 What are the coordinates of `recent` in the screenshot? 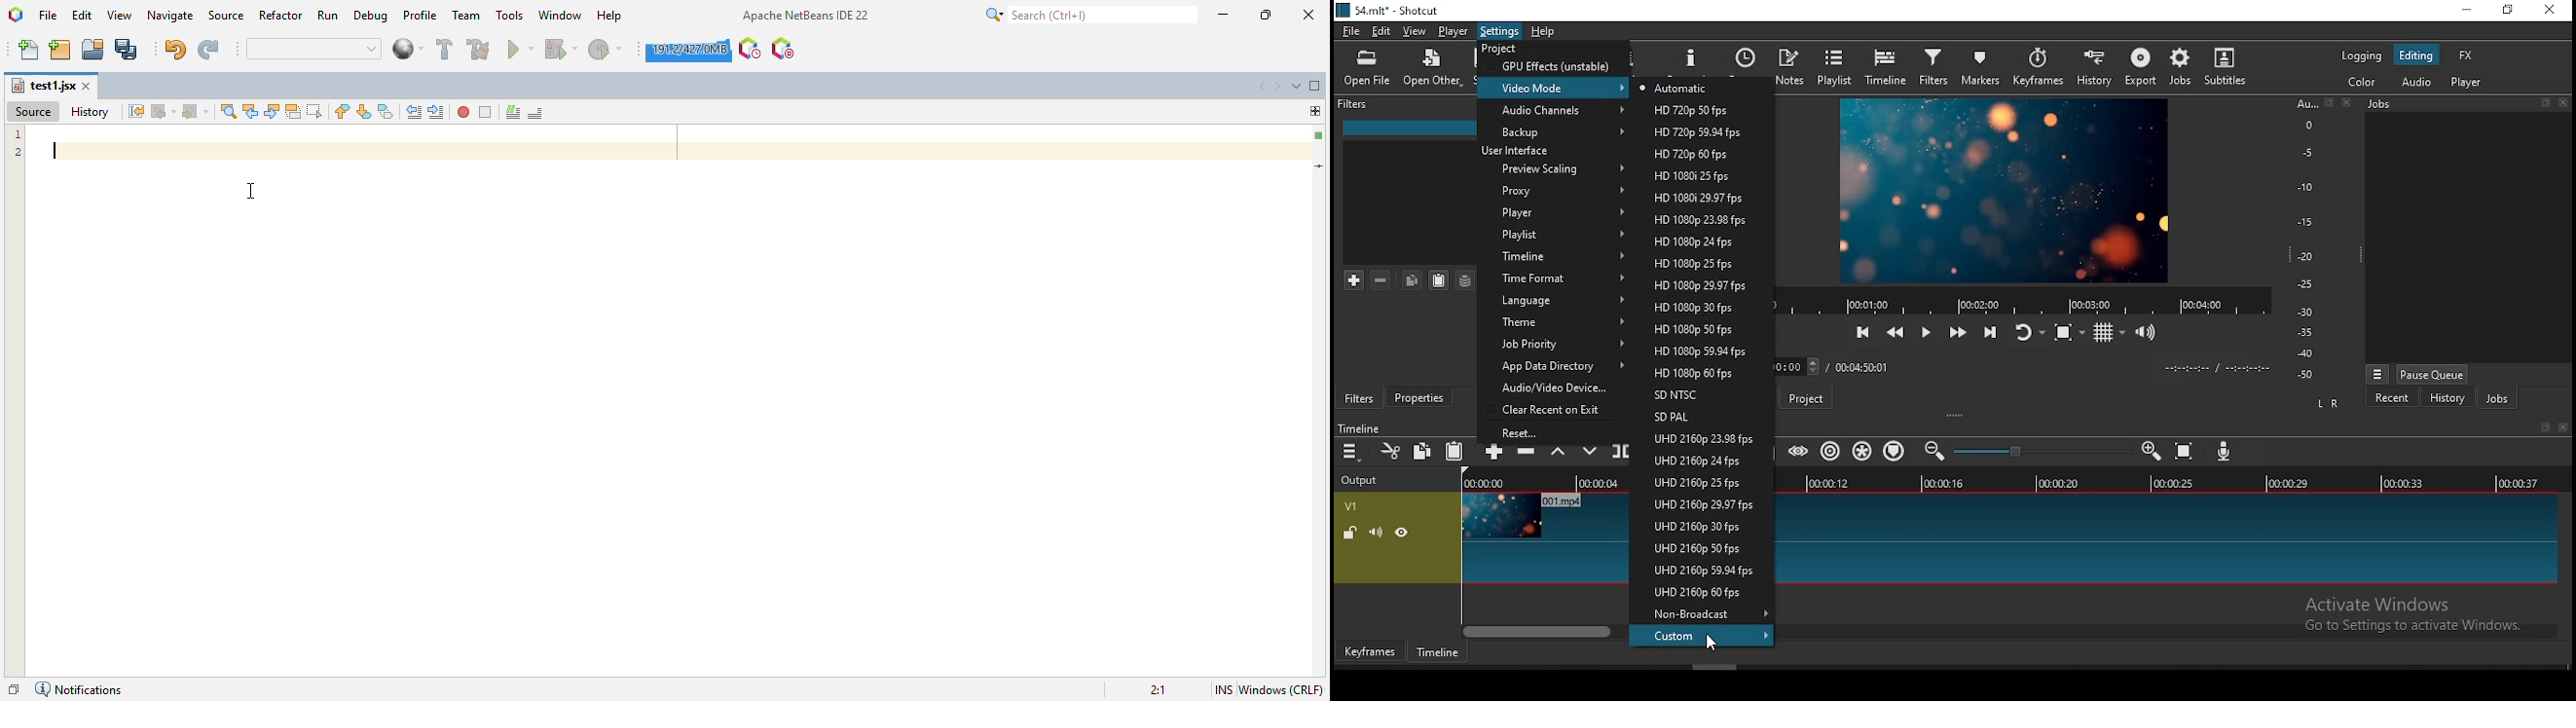 It's located at (1746, 61).